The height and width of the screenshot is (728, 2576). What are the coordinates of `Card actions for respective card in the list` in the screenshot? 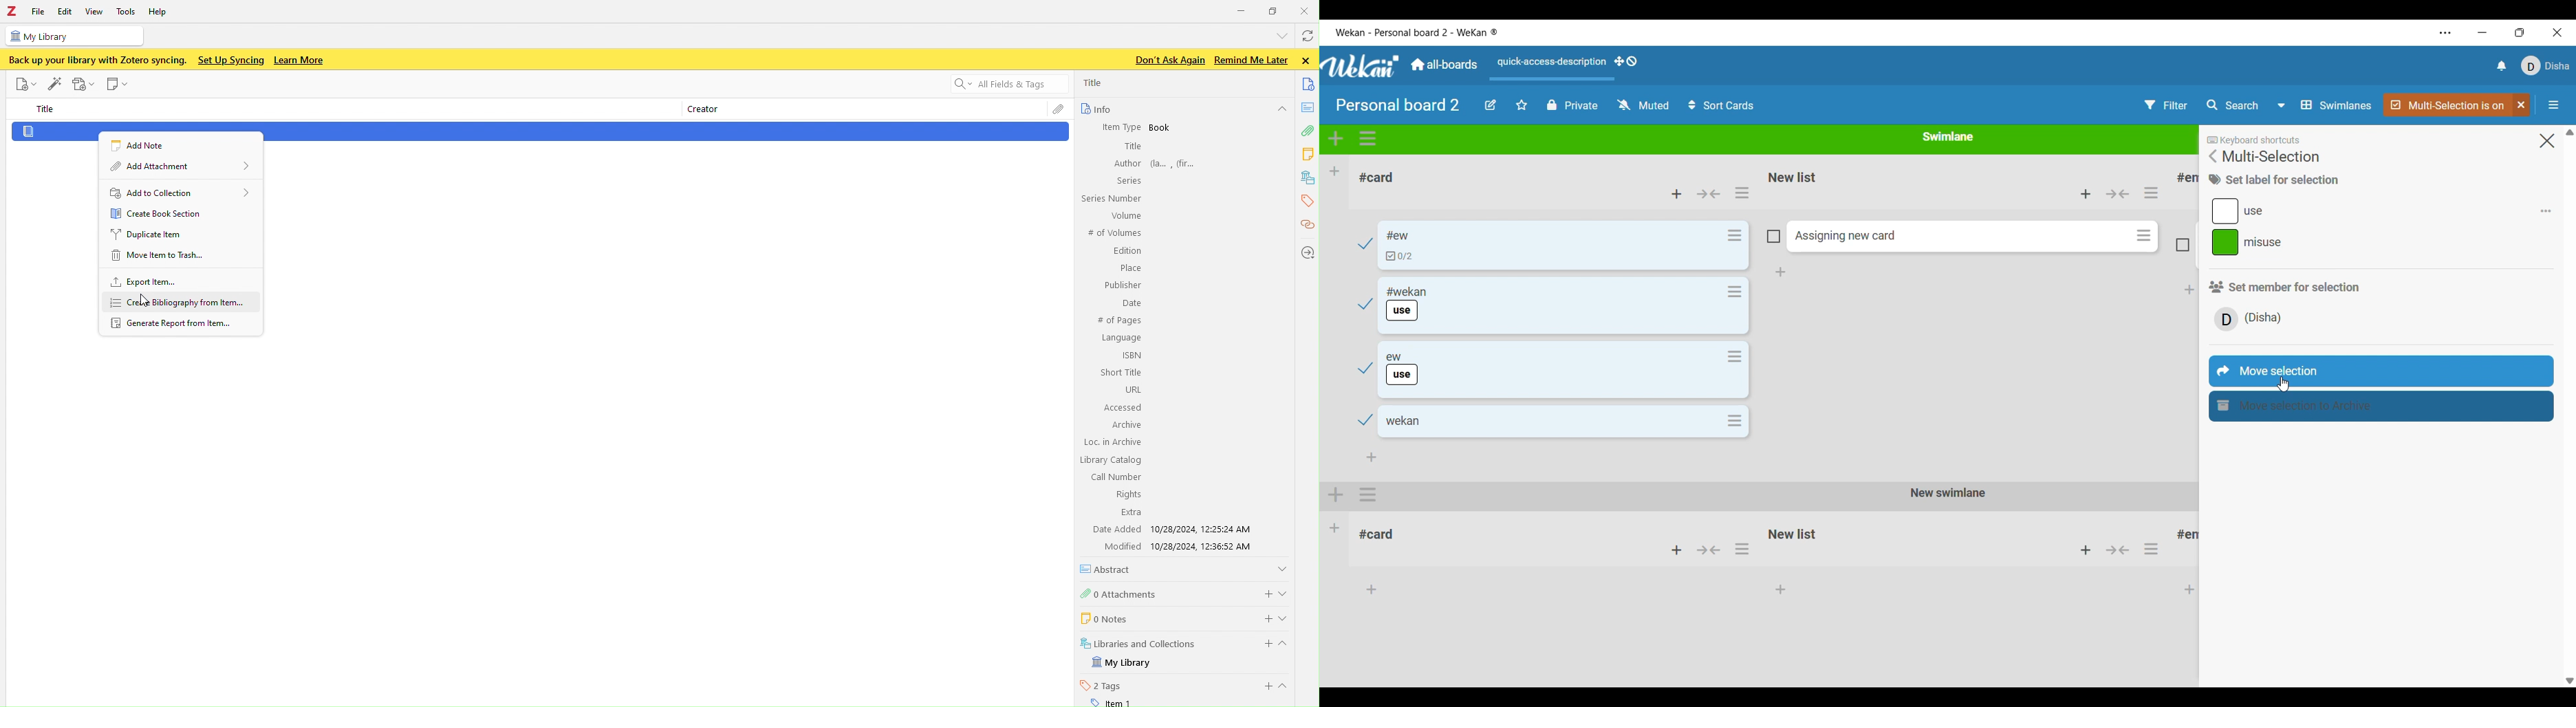 It's located at (1734, 327).